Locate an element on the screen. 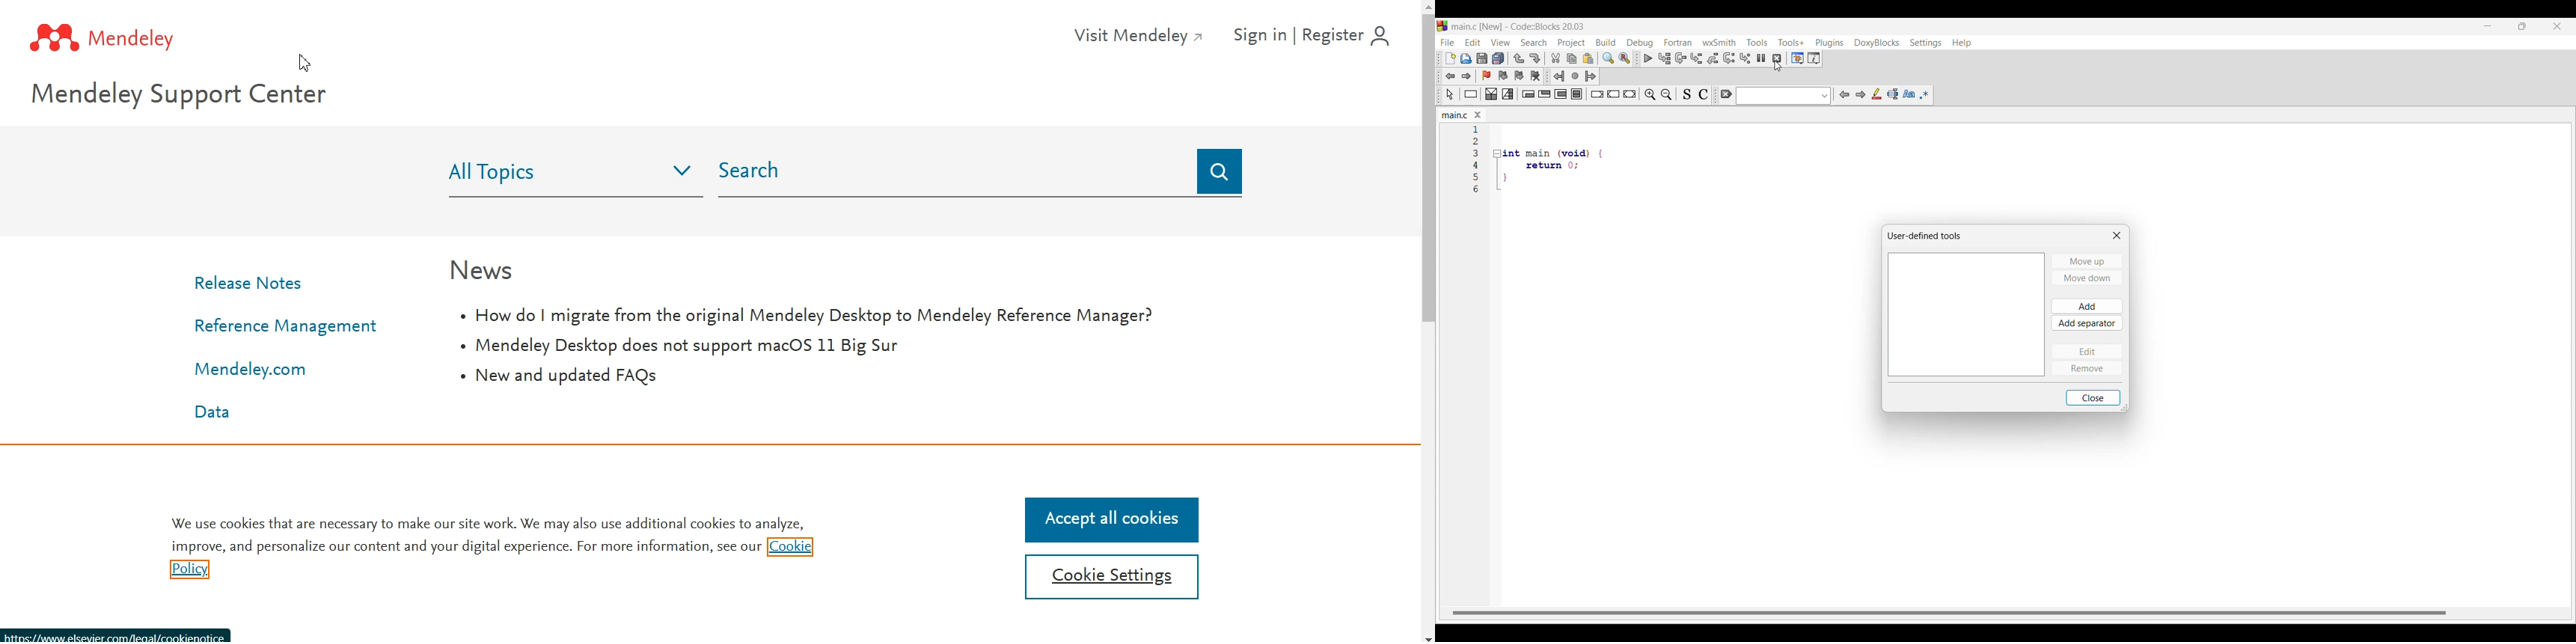 The image size is (2576, 644). We use cookies that are necessary to make our site work. We may also use additional cookies to analyze,improve, and personalize our content and your digital experience. For more information, see our [Cookie]Policy is located at coordinates (490, 548).